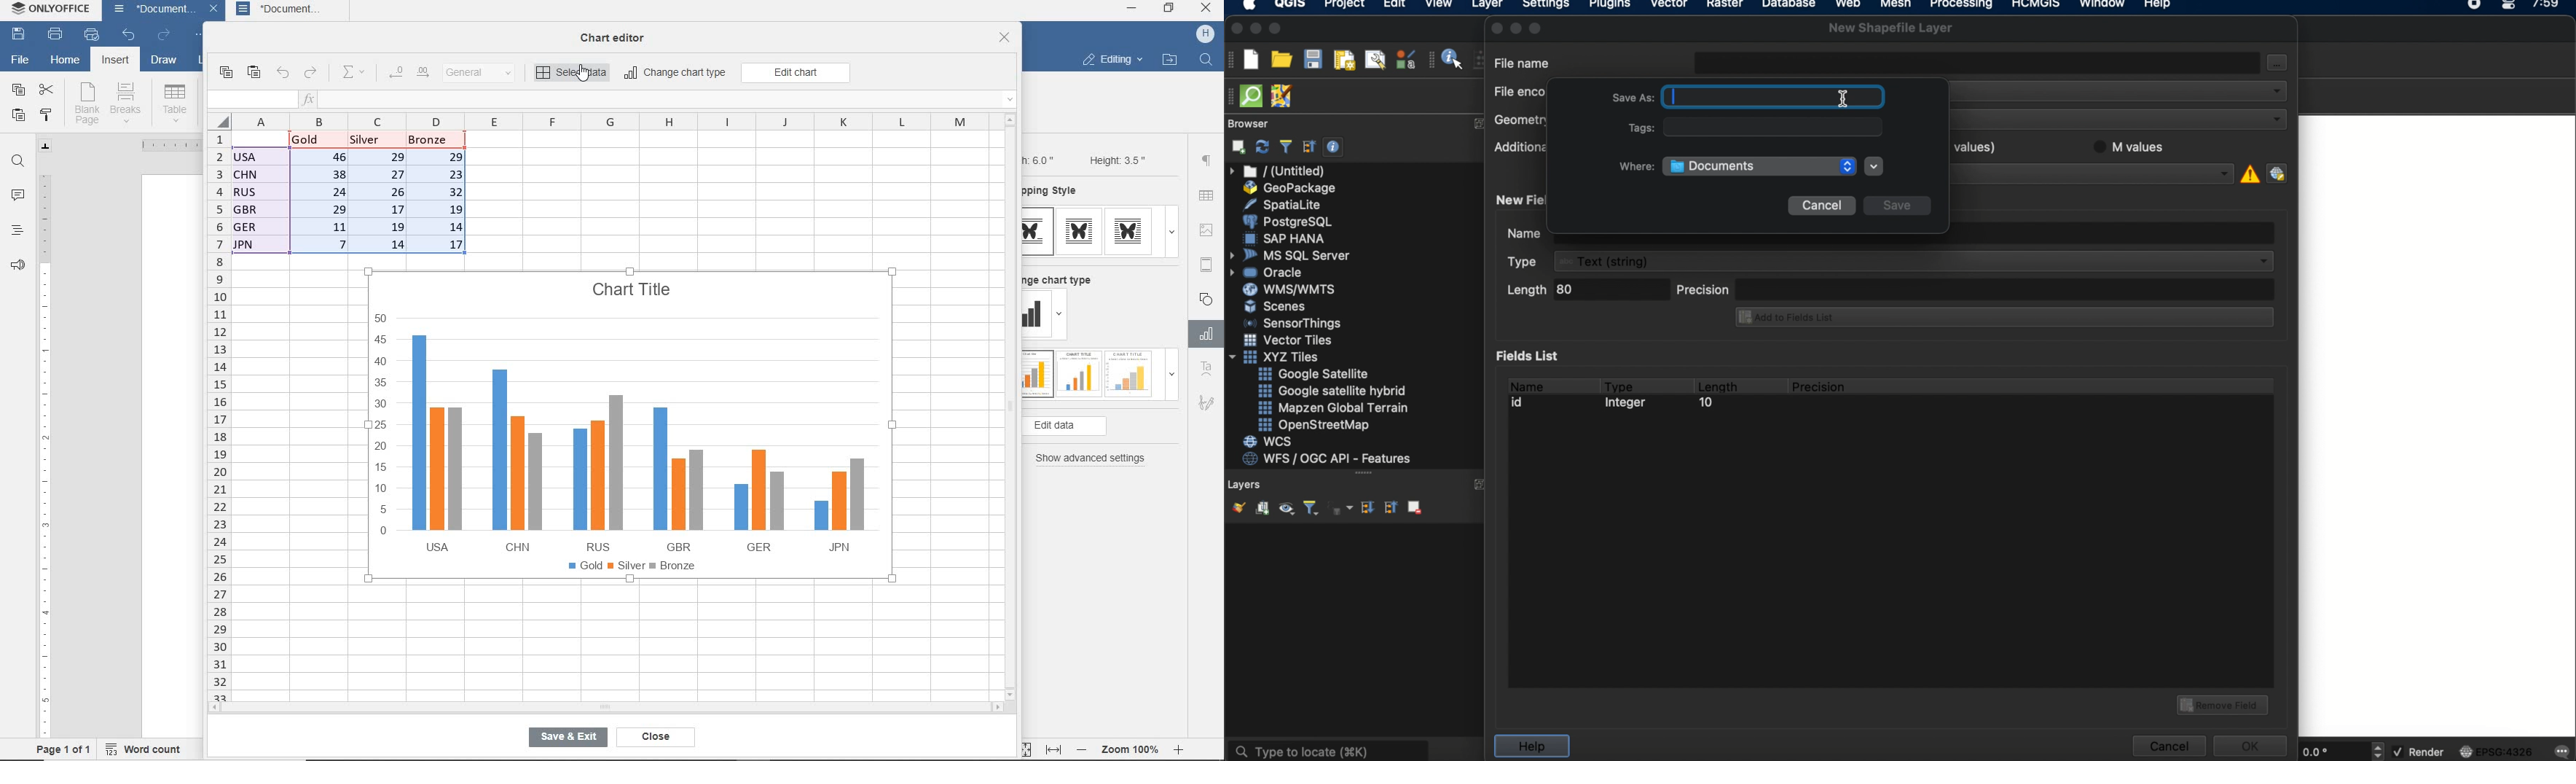 This screenshot has width=2576, height=784. I want to click on scroll down, so click(1011, 693).